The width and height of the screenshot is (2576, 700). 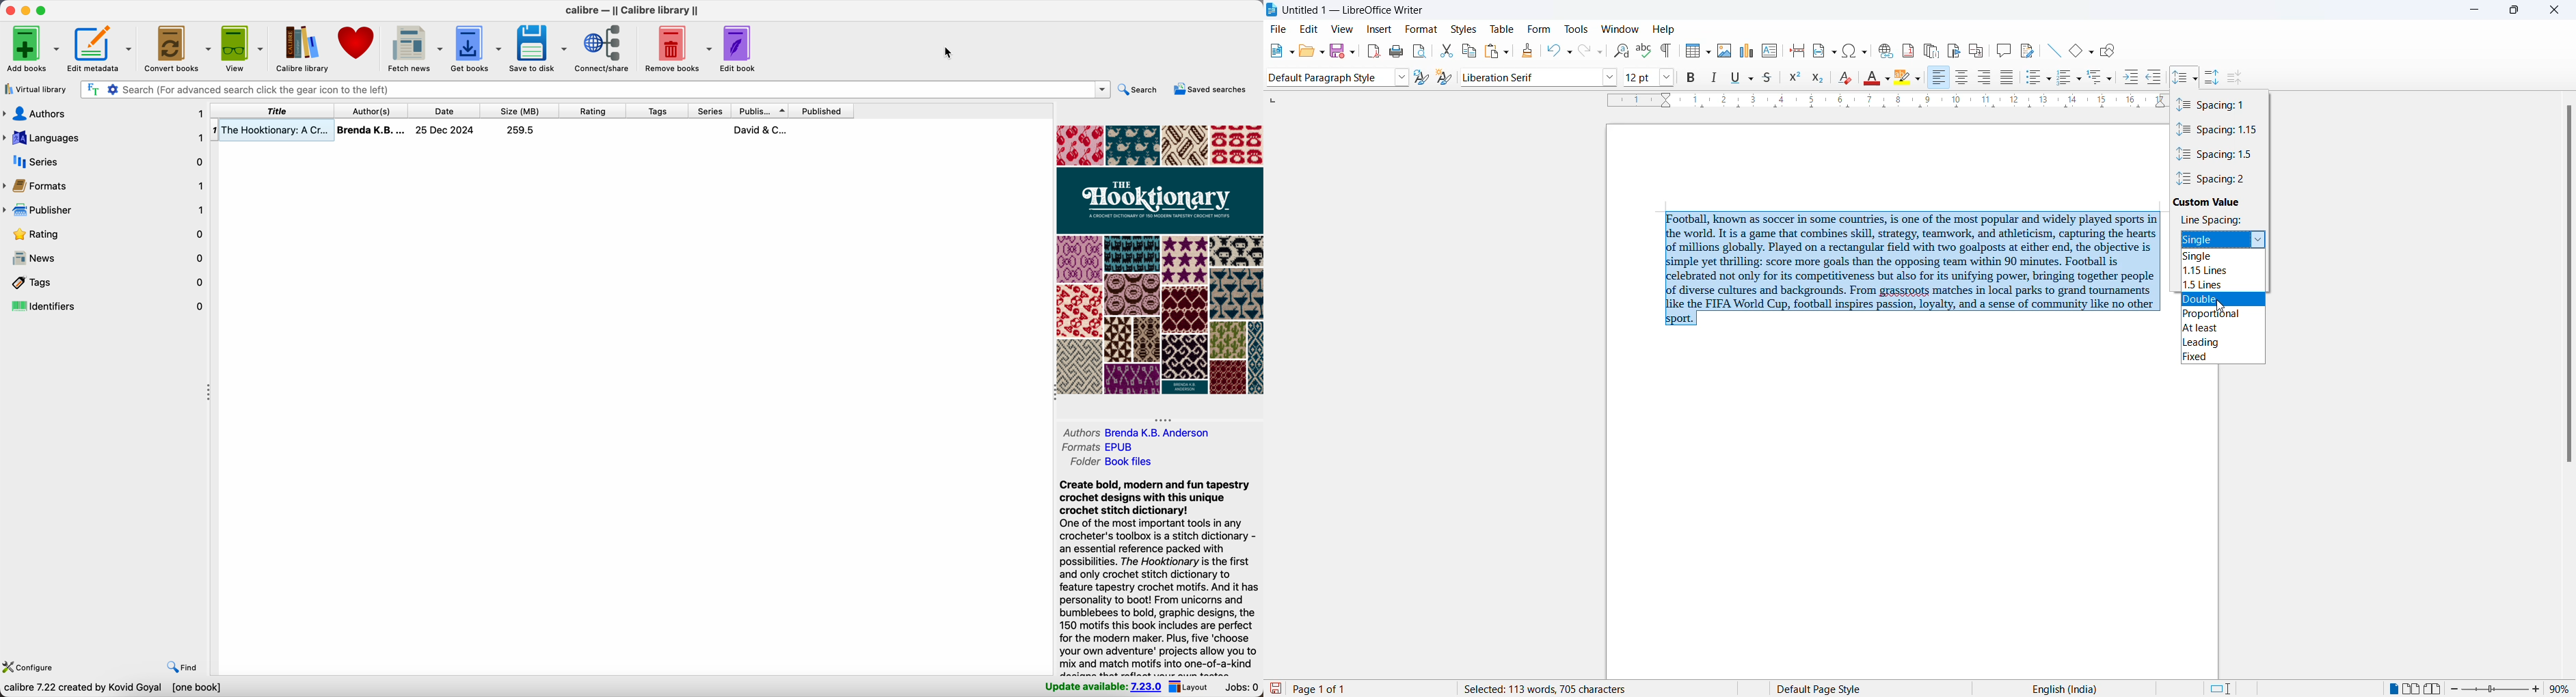 I want to click on copy, so click(x=1469, y=51).